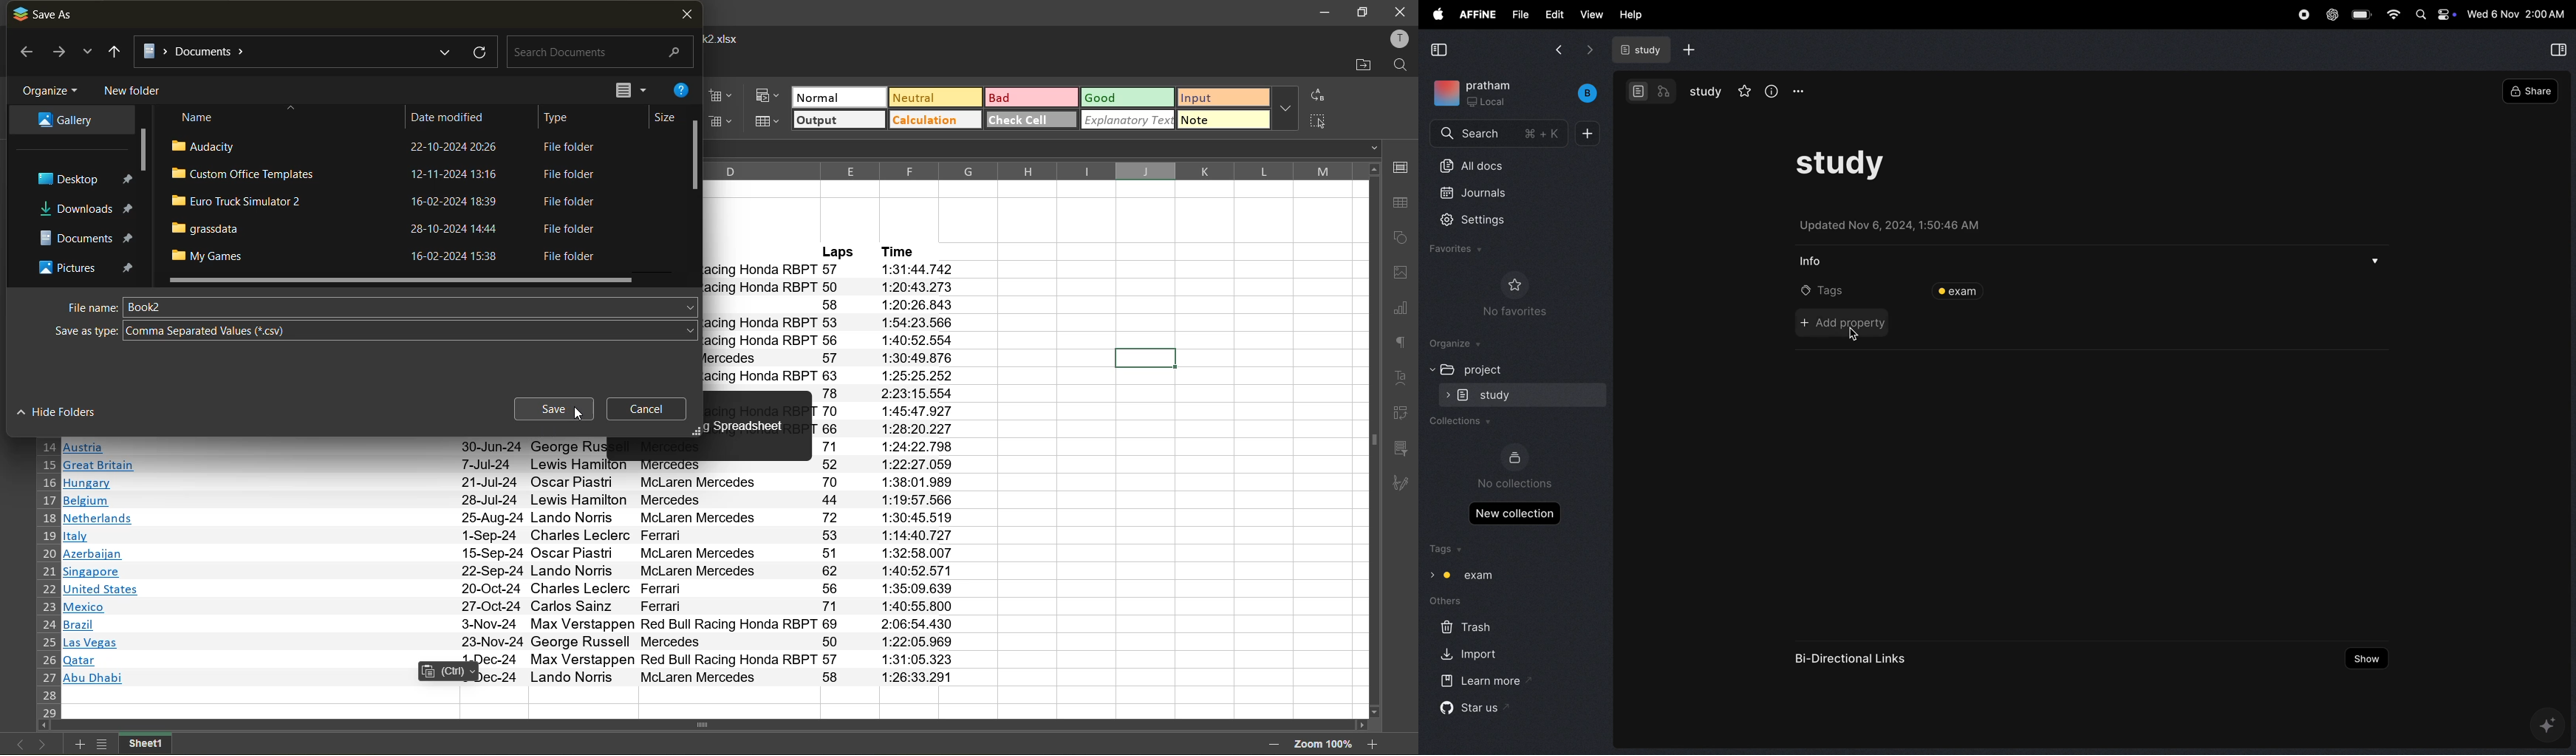  I want to click on journals, so click(1494, 193).